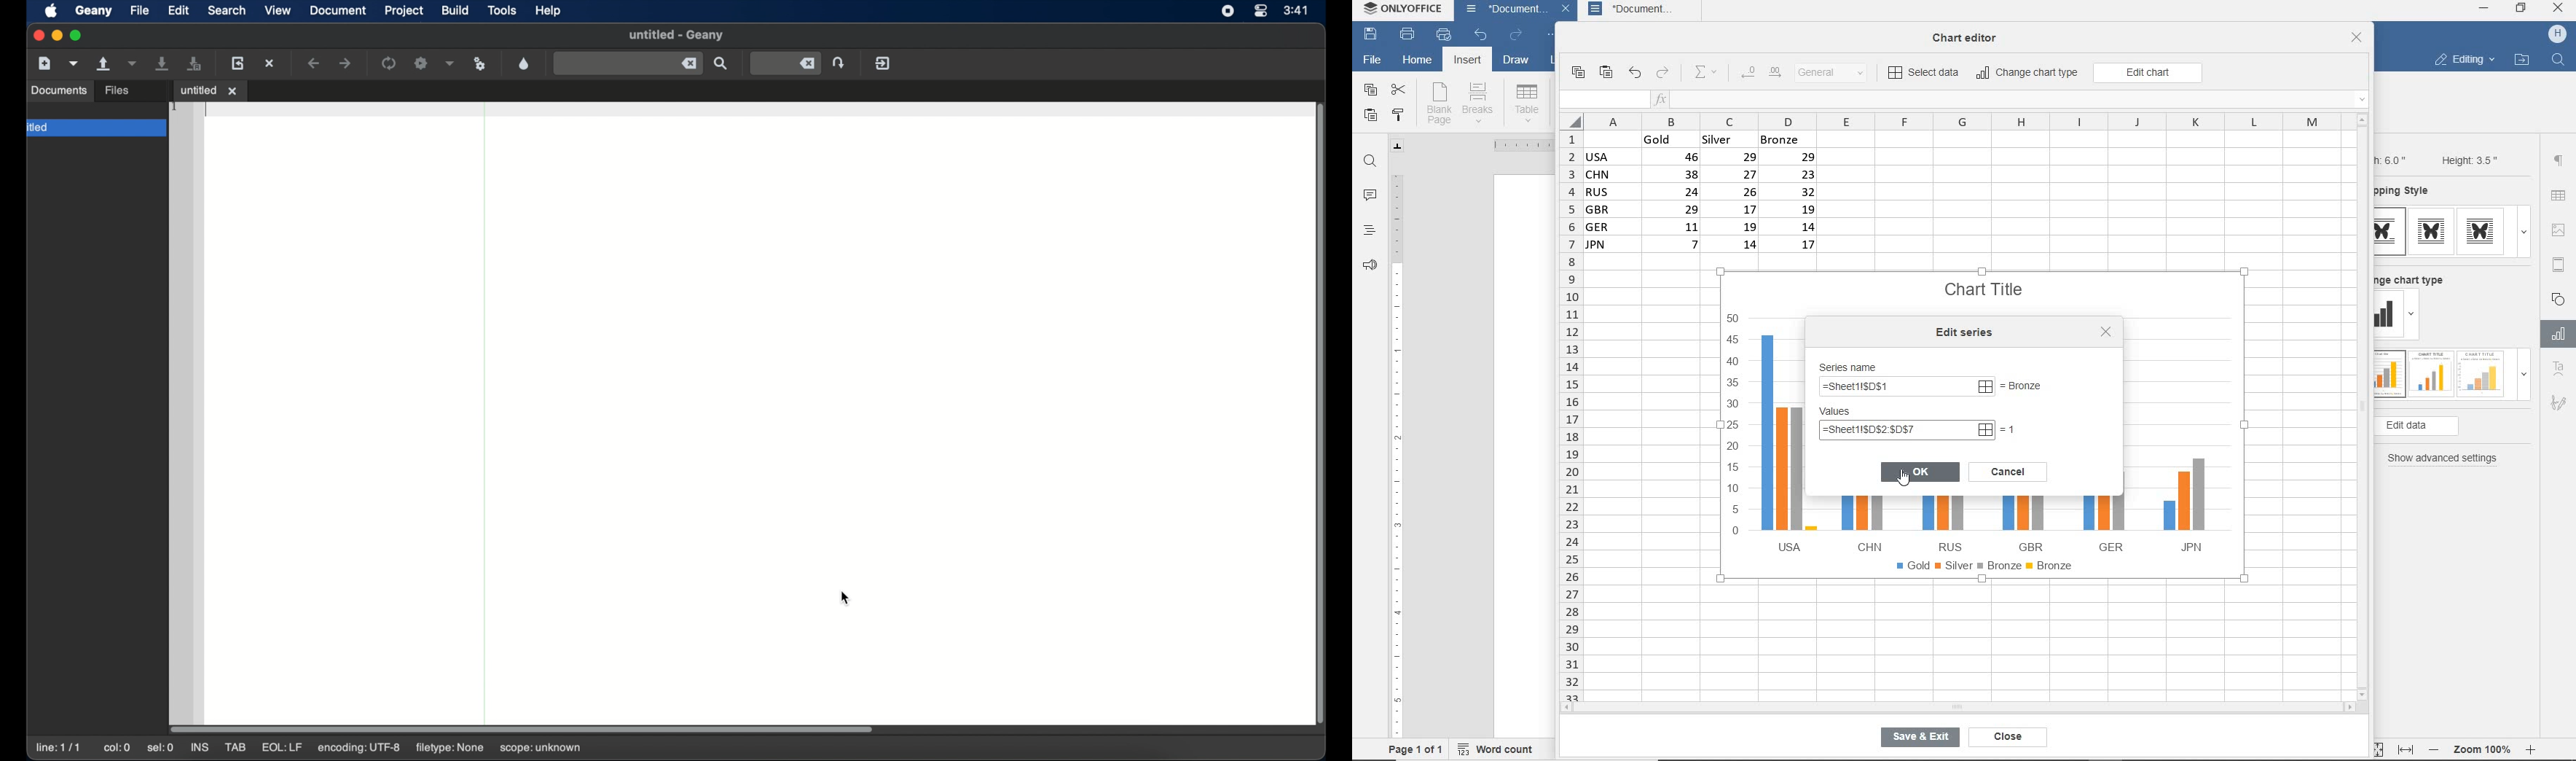 This screenshot has height=784, width=2576. What do you see at coordinates (2010, 429) in the screenshot?
I see `=1` at bounding box center [2010, 429].